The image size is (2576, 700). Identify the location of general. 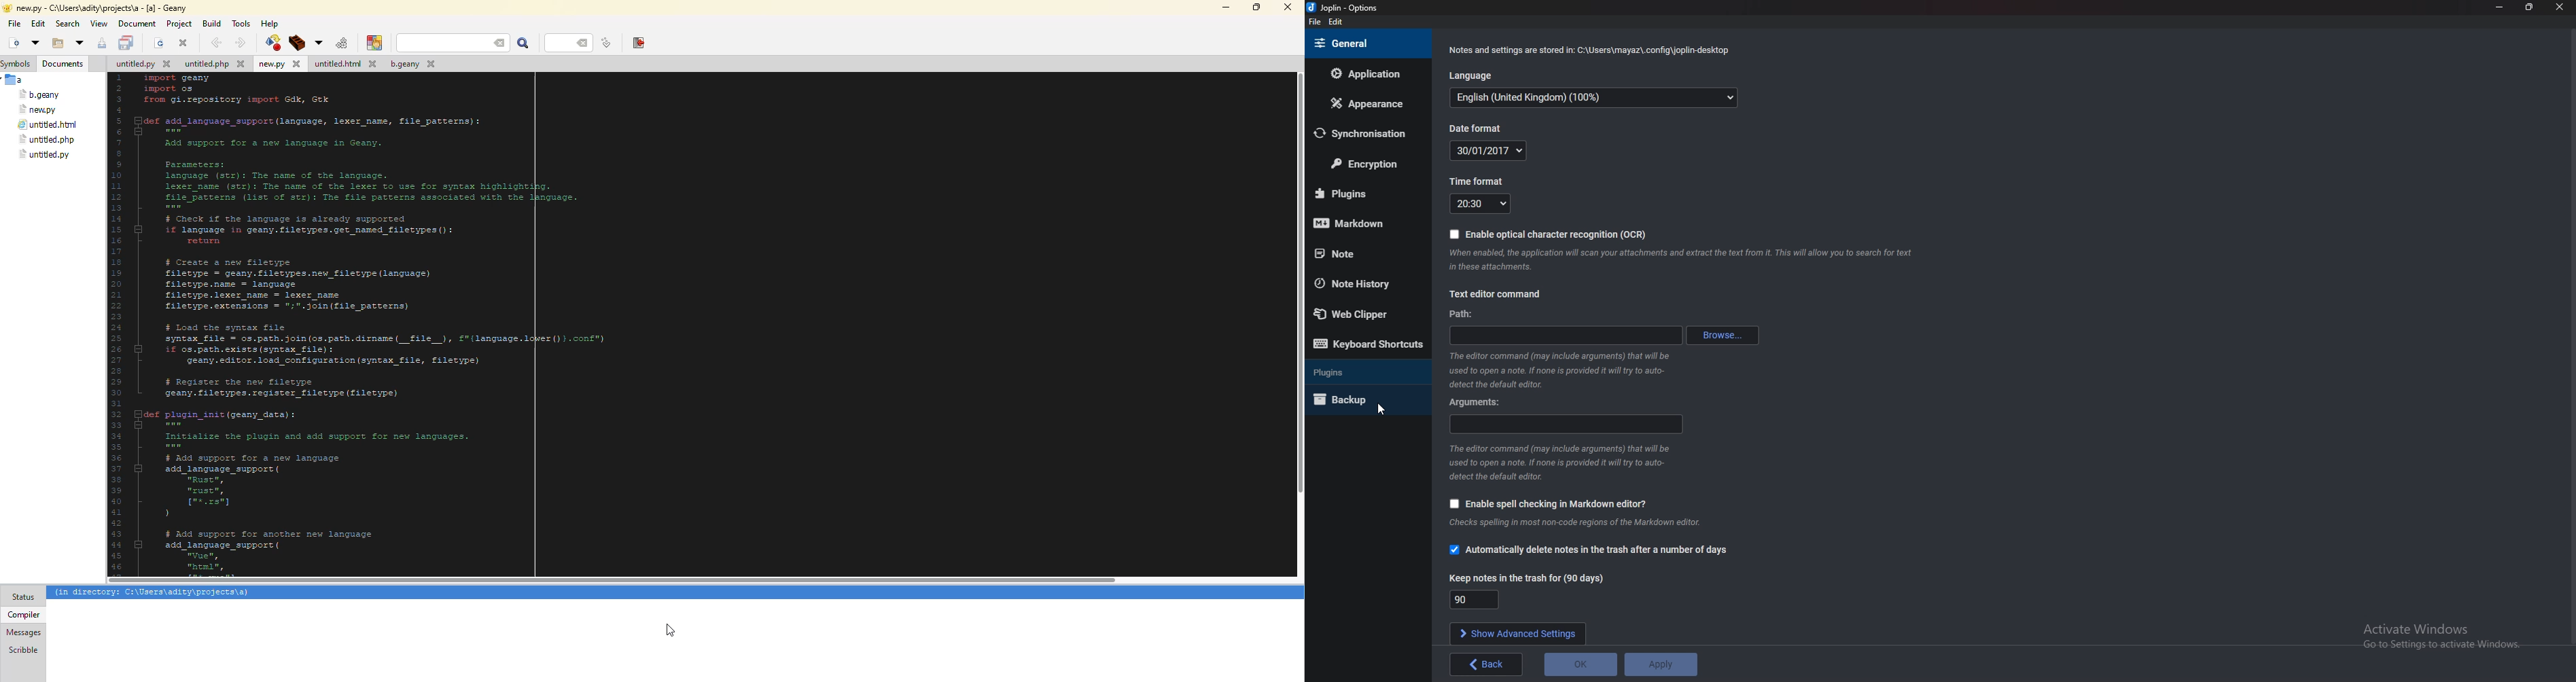
(1362, 44).